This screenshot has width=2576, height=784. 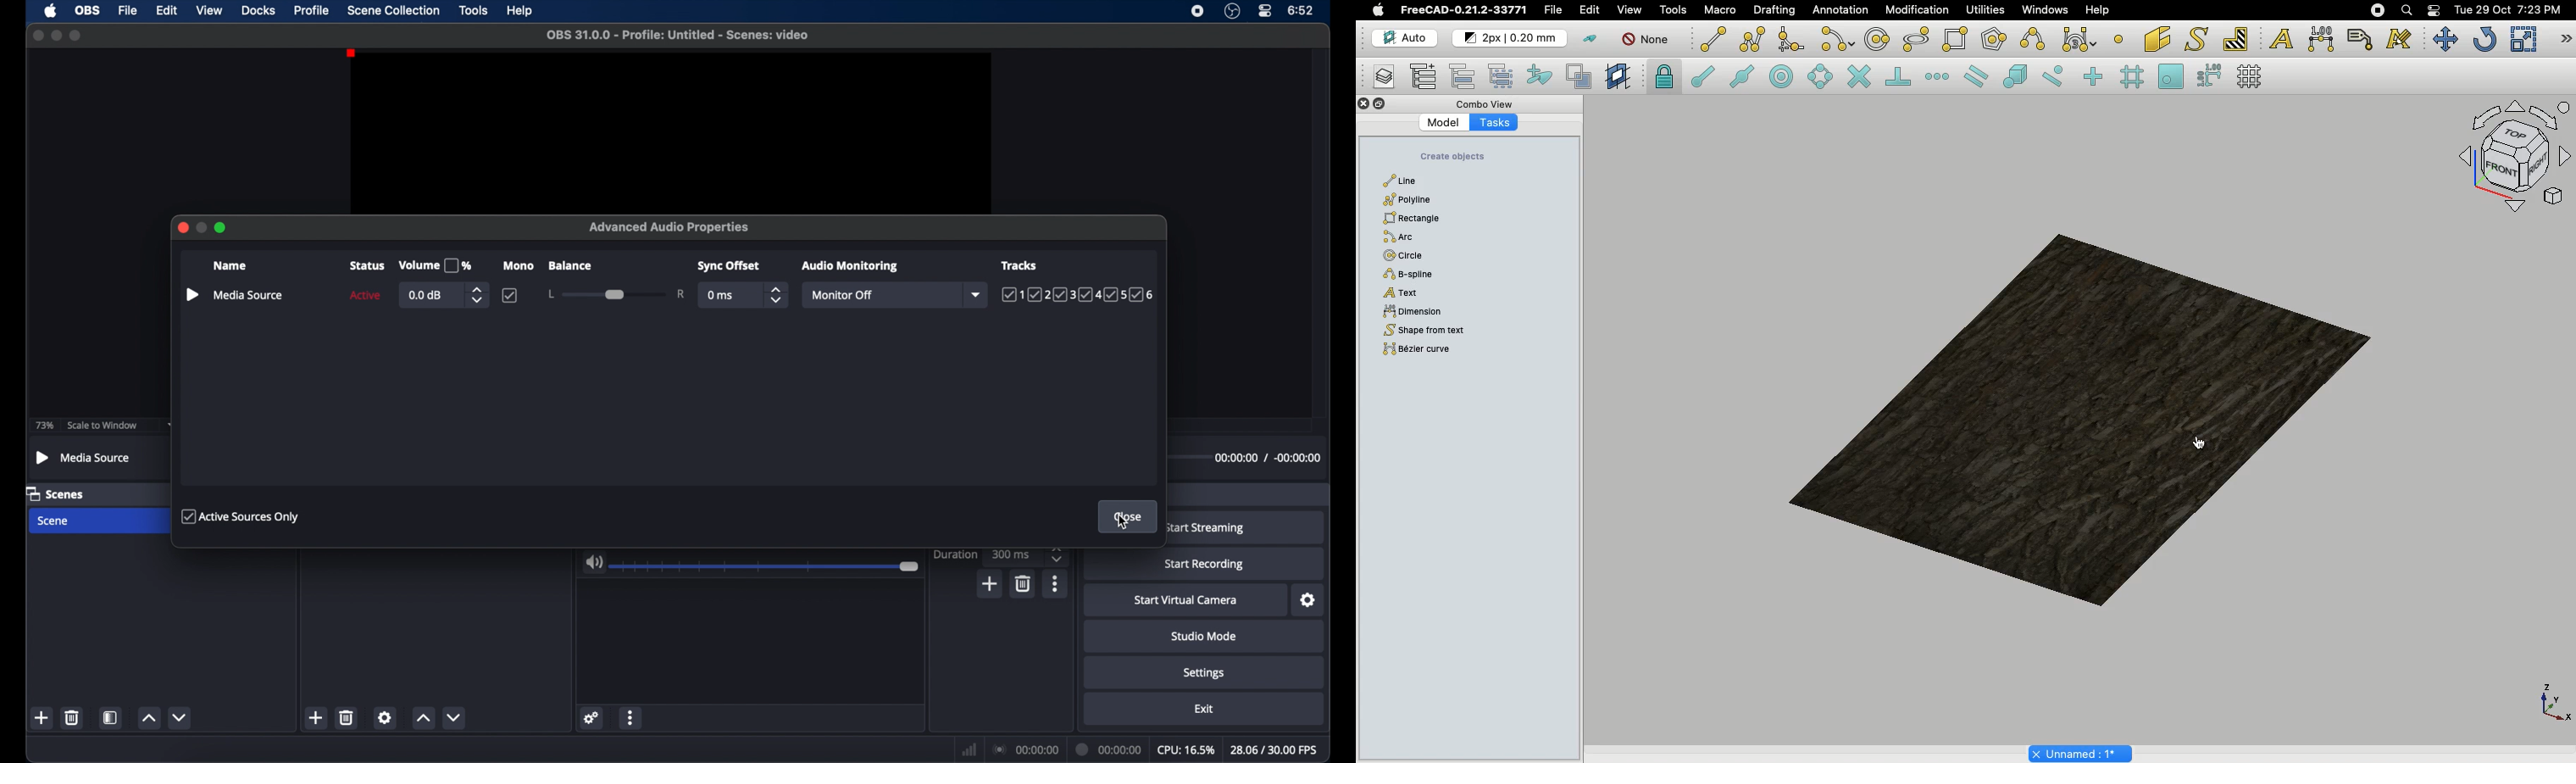 I want to click on add, so click(x=41, y=718).